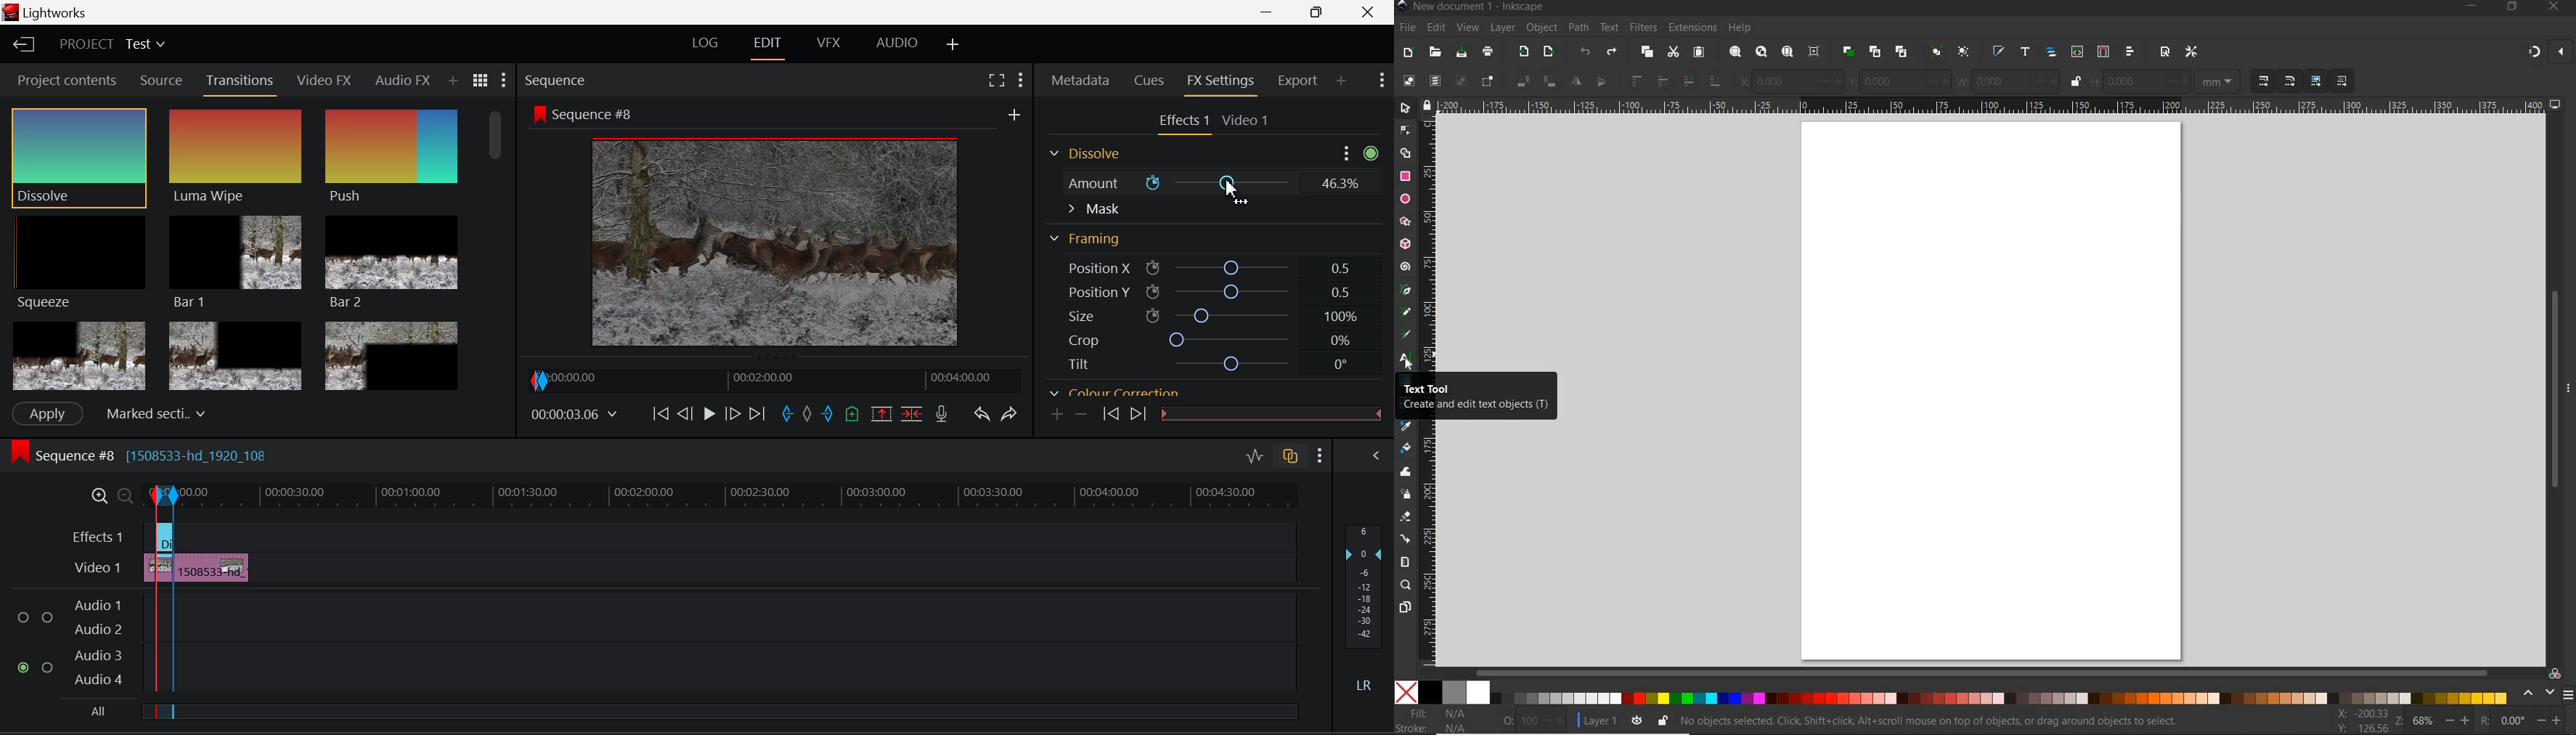 The height and width of the screenshot is (756, 2576). Describe the element at coordinates (915, 413) in the screenshot. I see `Delete/Cut` at that location.